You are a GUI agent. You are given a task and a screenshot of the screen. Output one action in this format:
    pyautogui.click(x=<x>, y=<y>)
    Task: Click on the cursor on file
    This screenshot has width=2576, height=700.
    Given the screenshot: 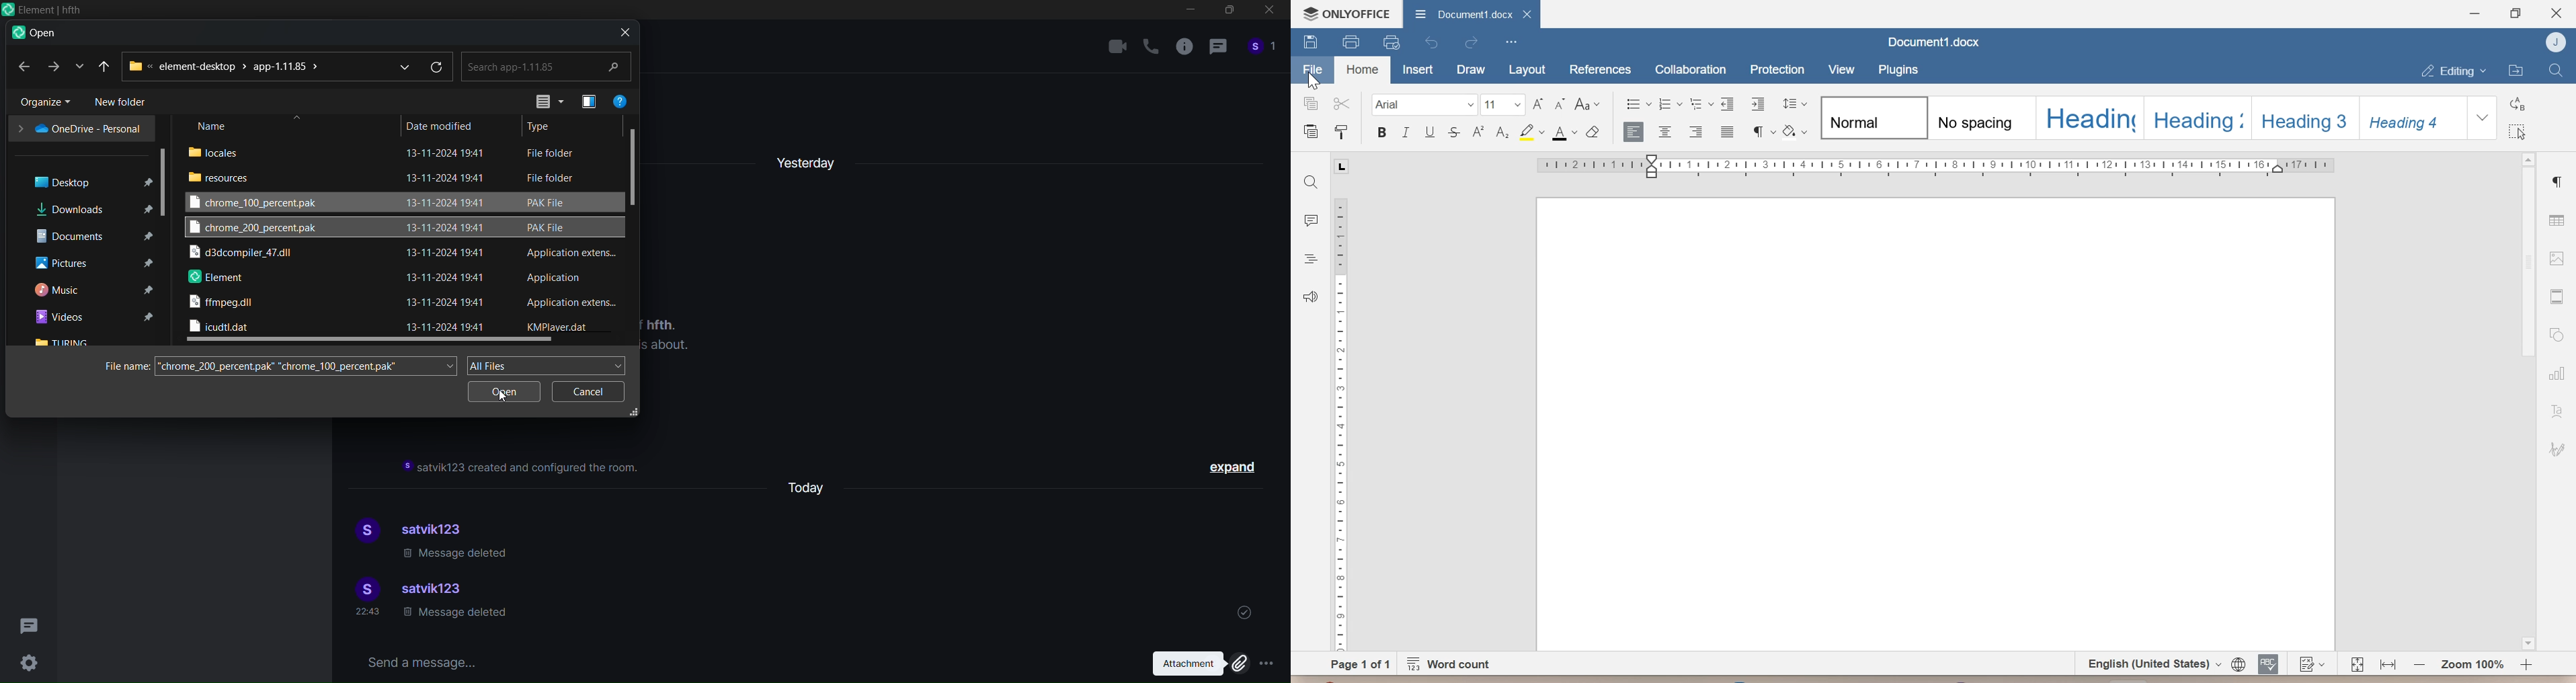 What is the action you would take?
    pyautogui.click(x=1318, y=80)
    